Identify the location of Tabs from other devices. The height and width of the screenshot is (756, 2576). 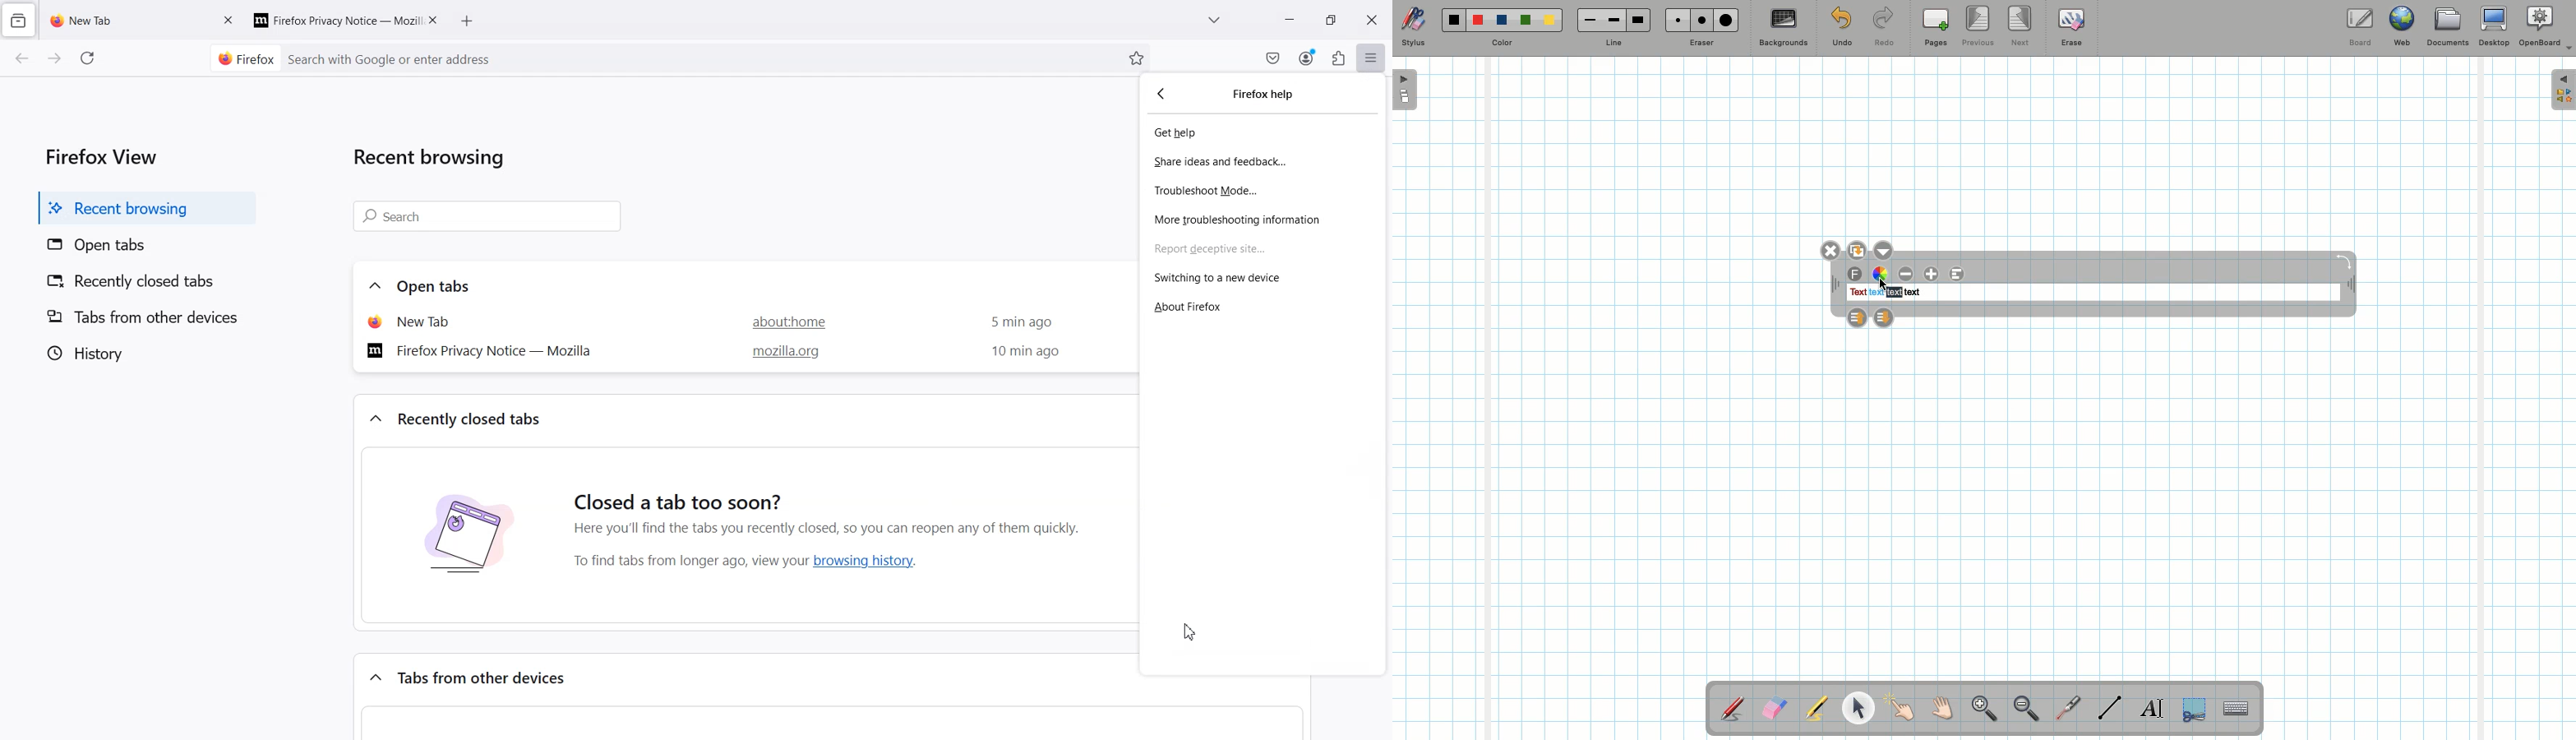
(142, 316).